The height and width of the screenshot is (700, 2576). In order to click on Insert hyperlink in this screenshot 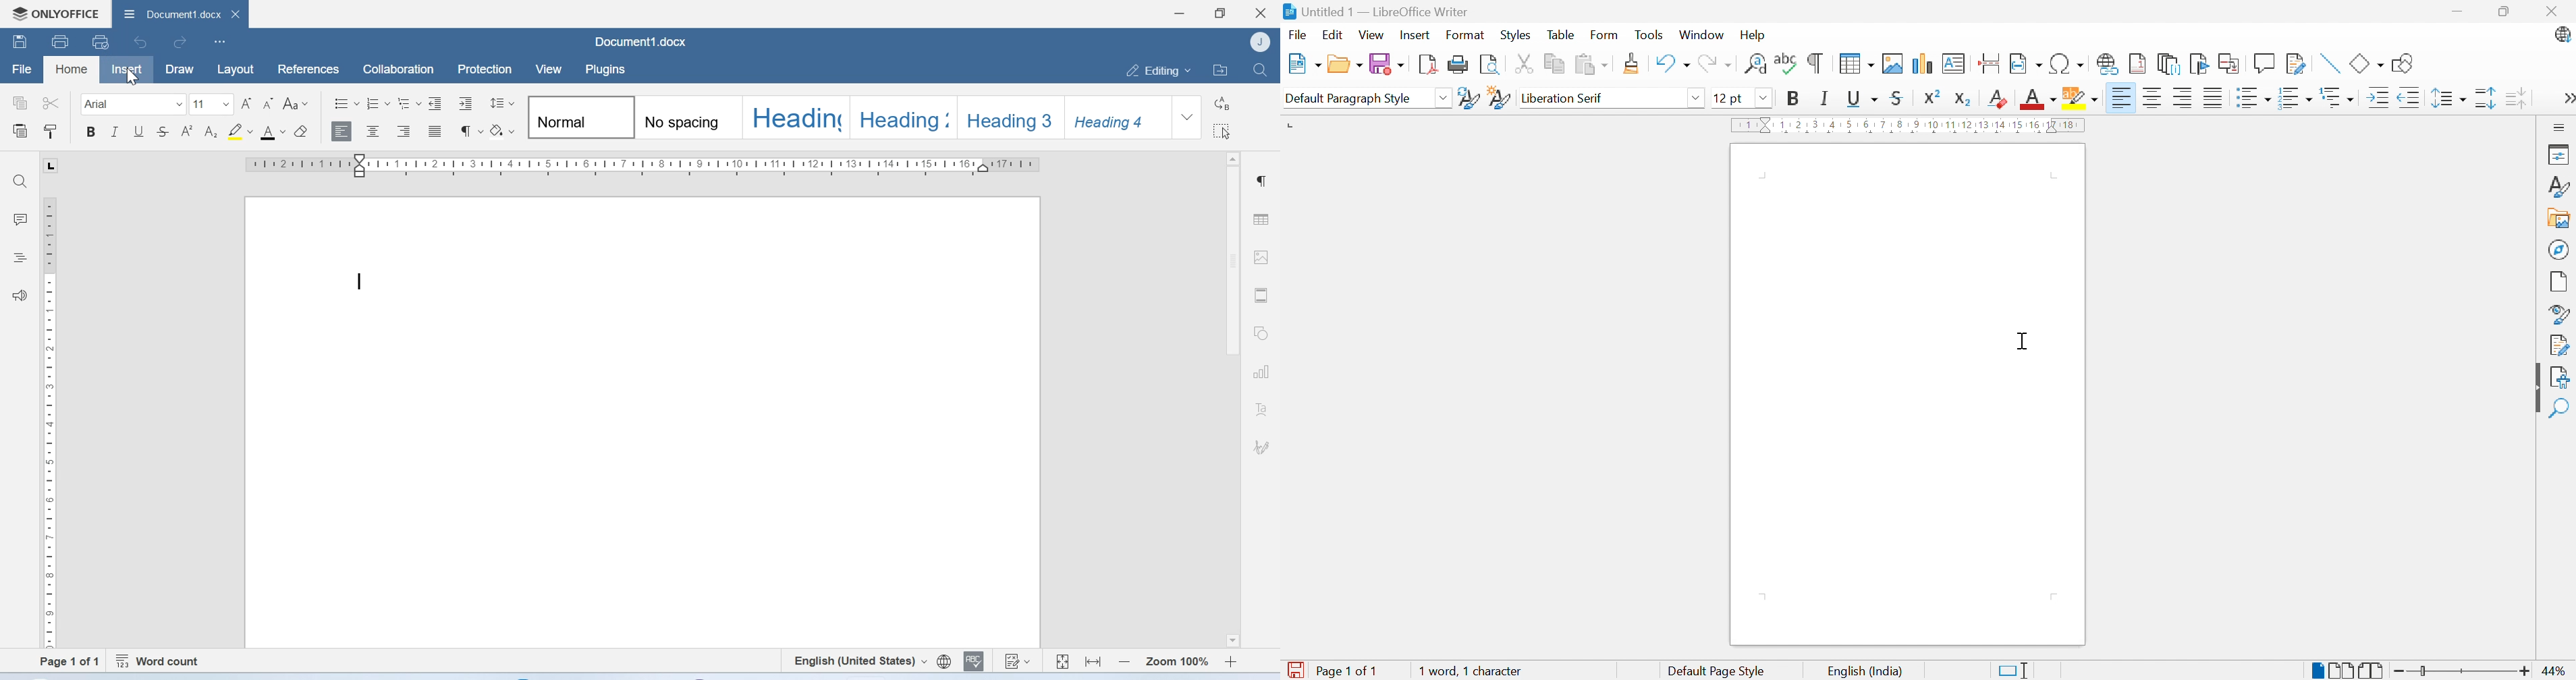, I will do `click(2108, 65)`.